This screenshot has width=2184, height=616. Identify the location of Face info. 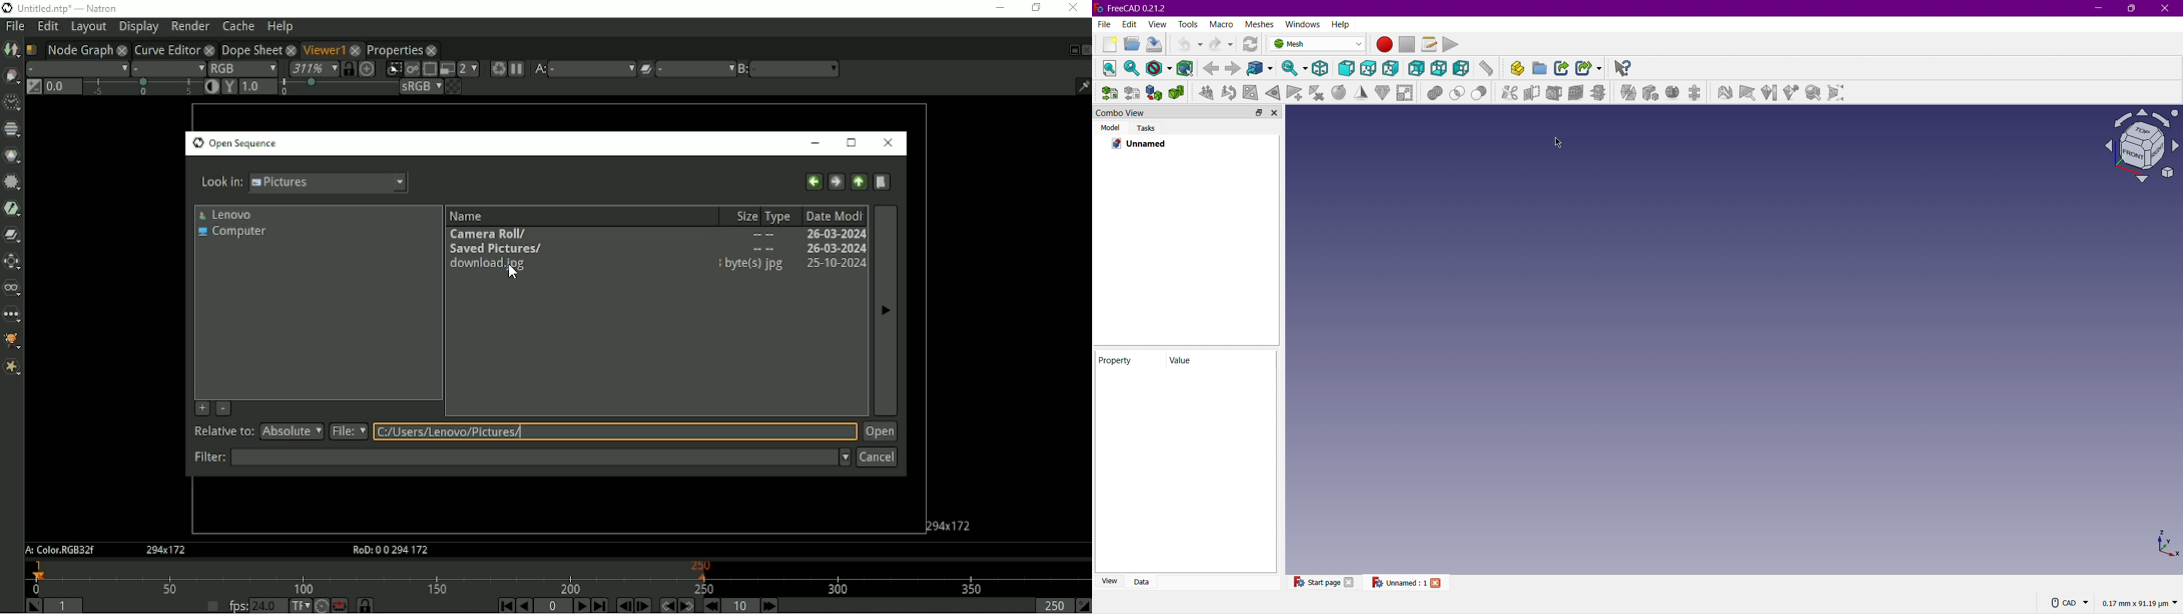
(1749, 94).